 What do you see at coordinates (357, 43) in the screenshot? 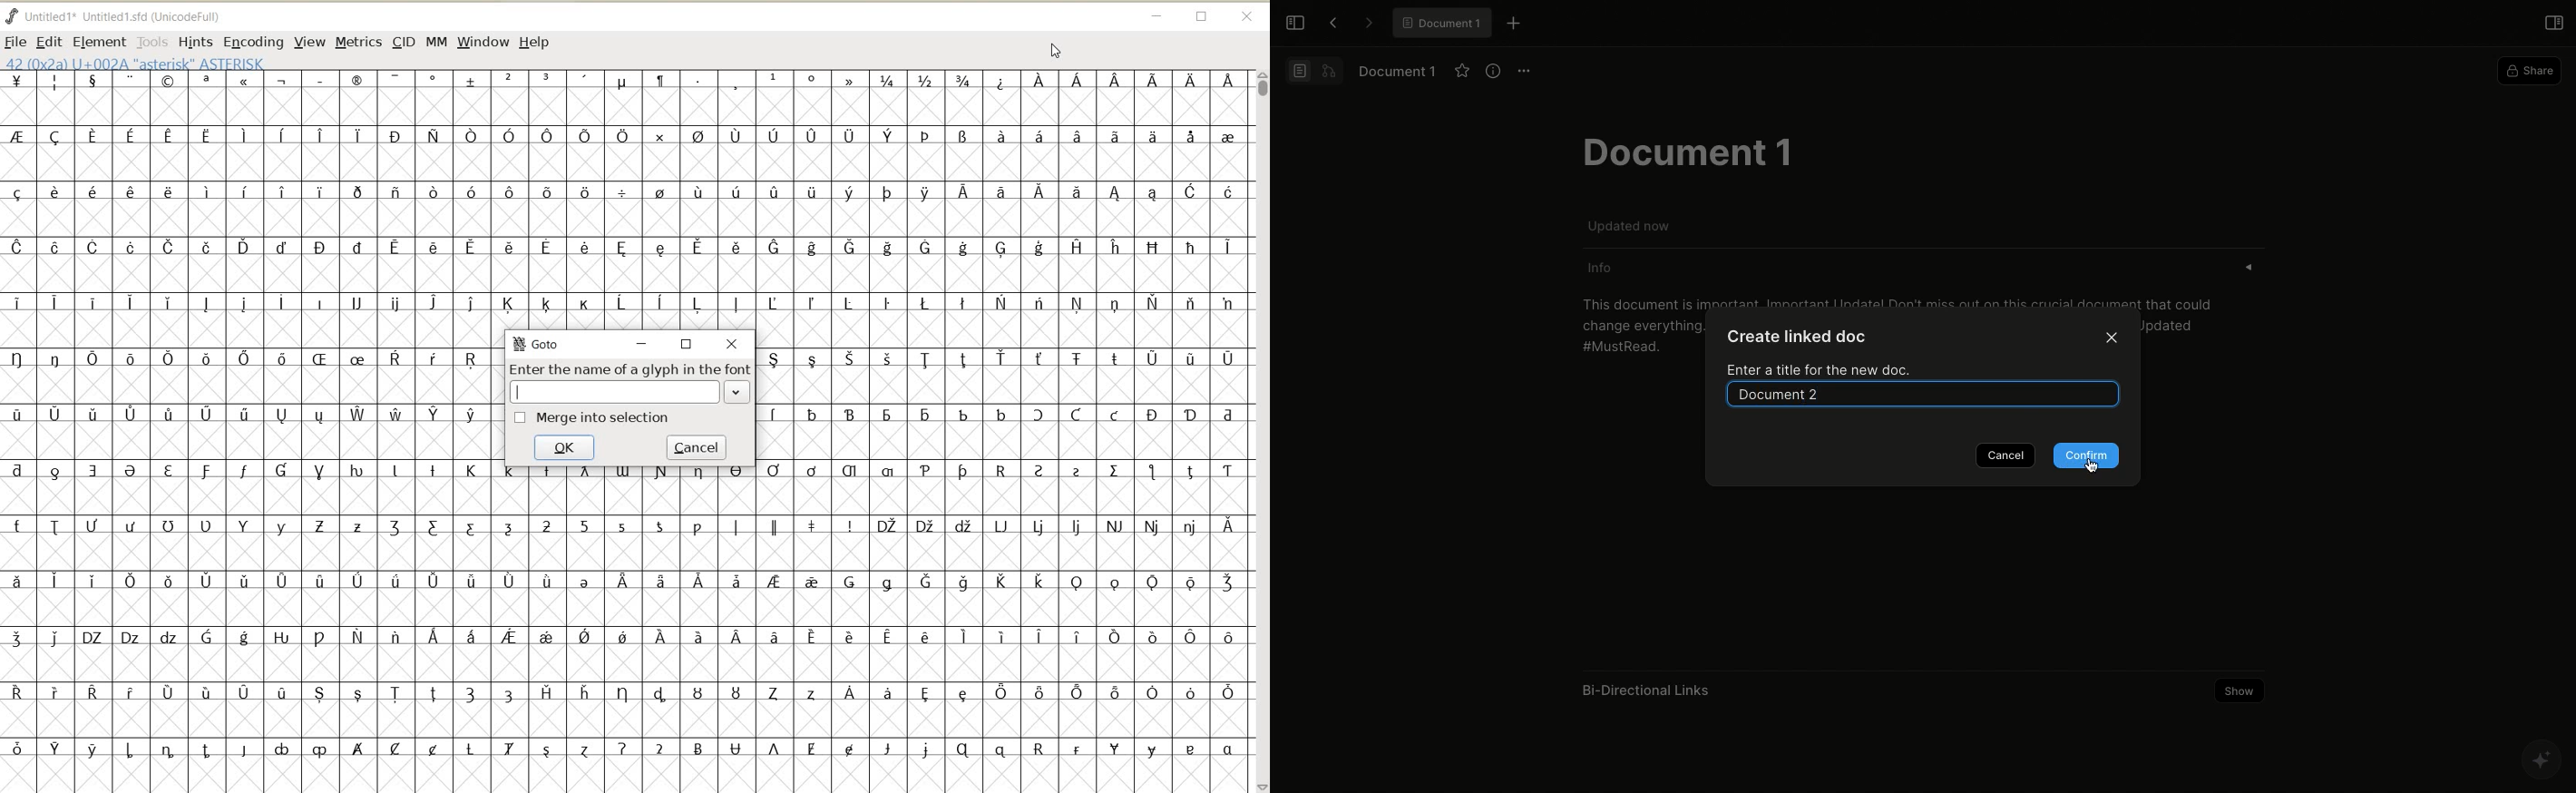
I see `METRICS` at bounding box center [357, 43].